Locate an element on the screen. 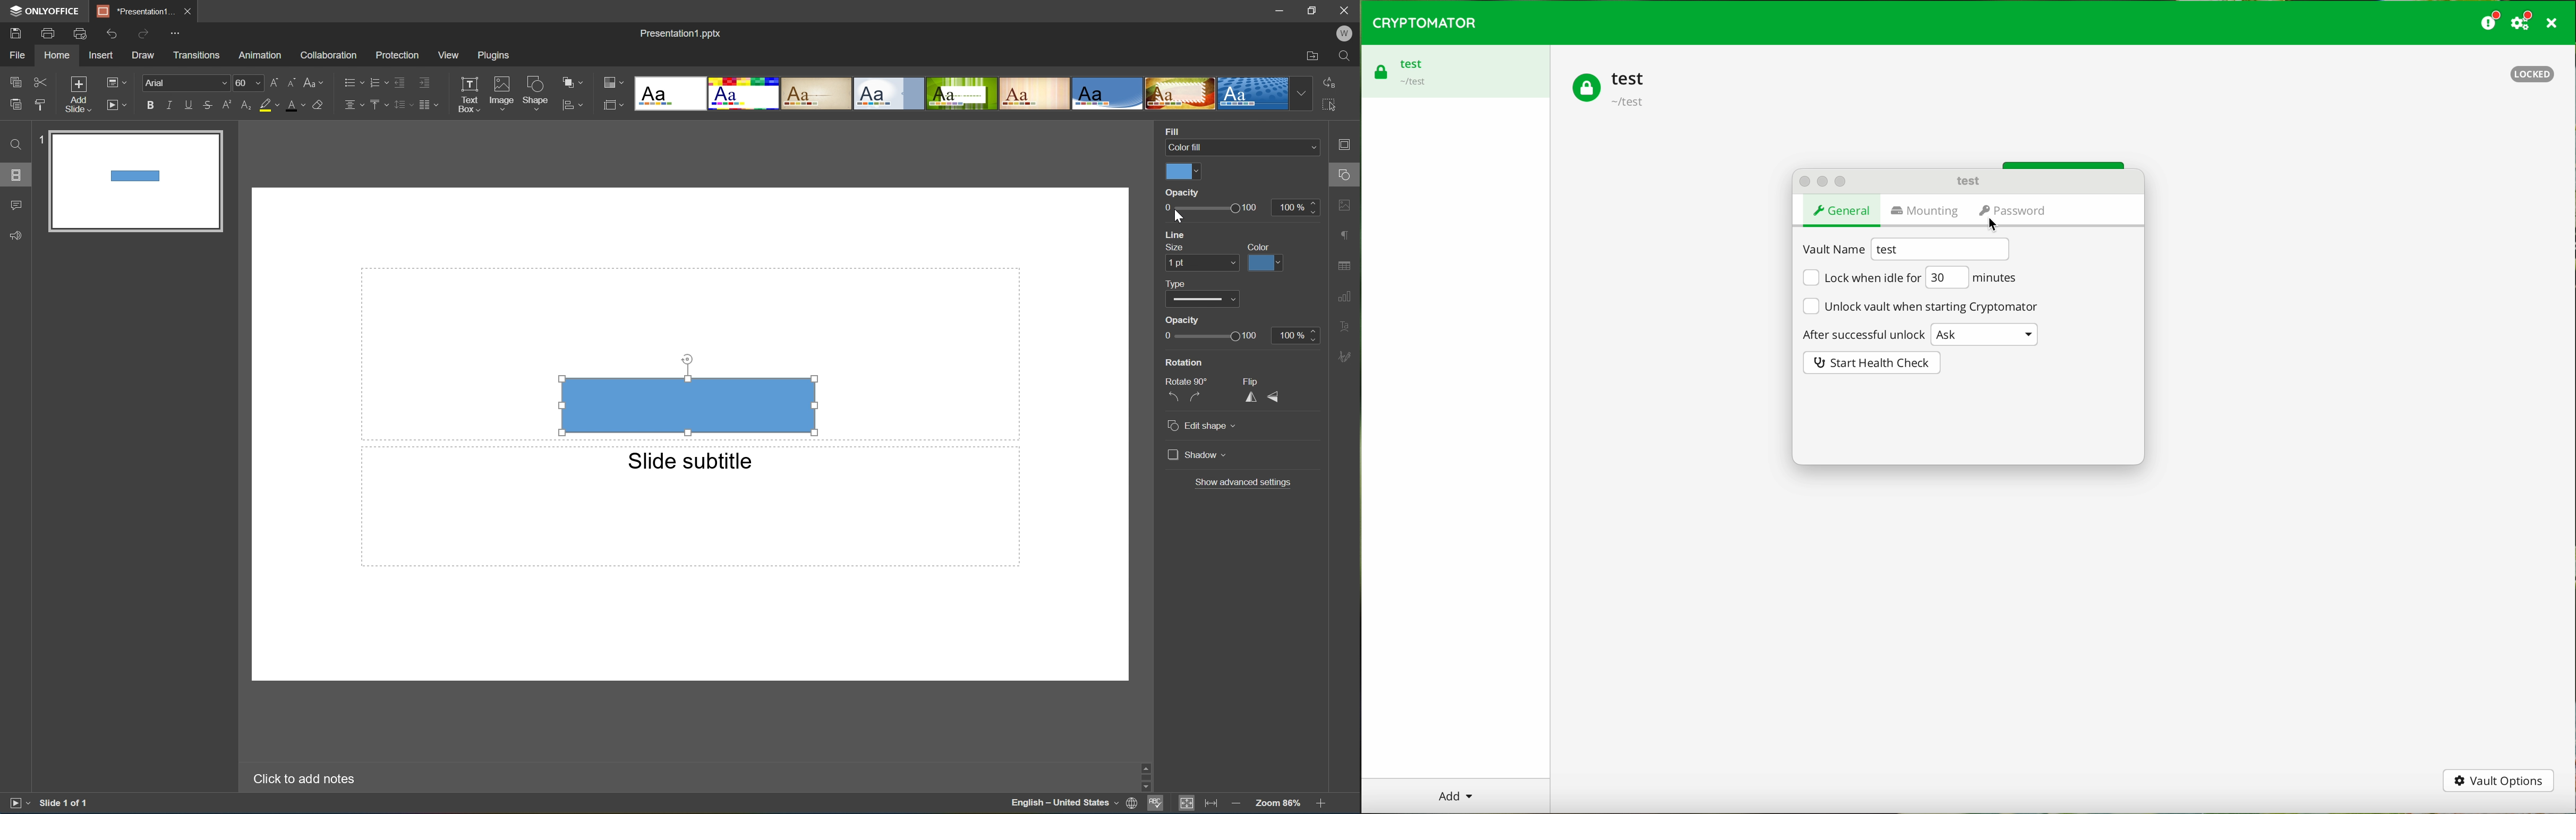 This screenshot has width=2576, height=840. Italic is located at coordinates (167, 104).